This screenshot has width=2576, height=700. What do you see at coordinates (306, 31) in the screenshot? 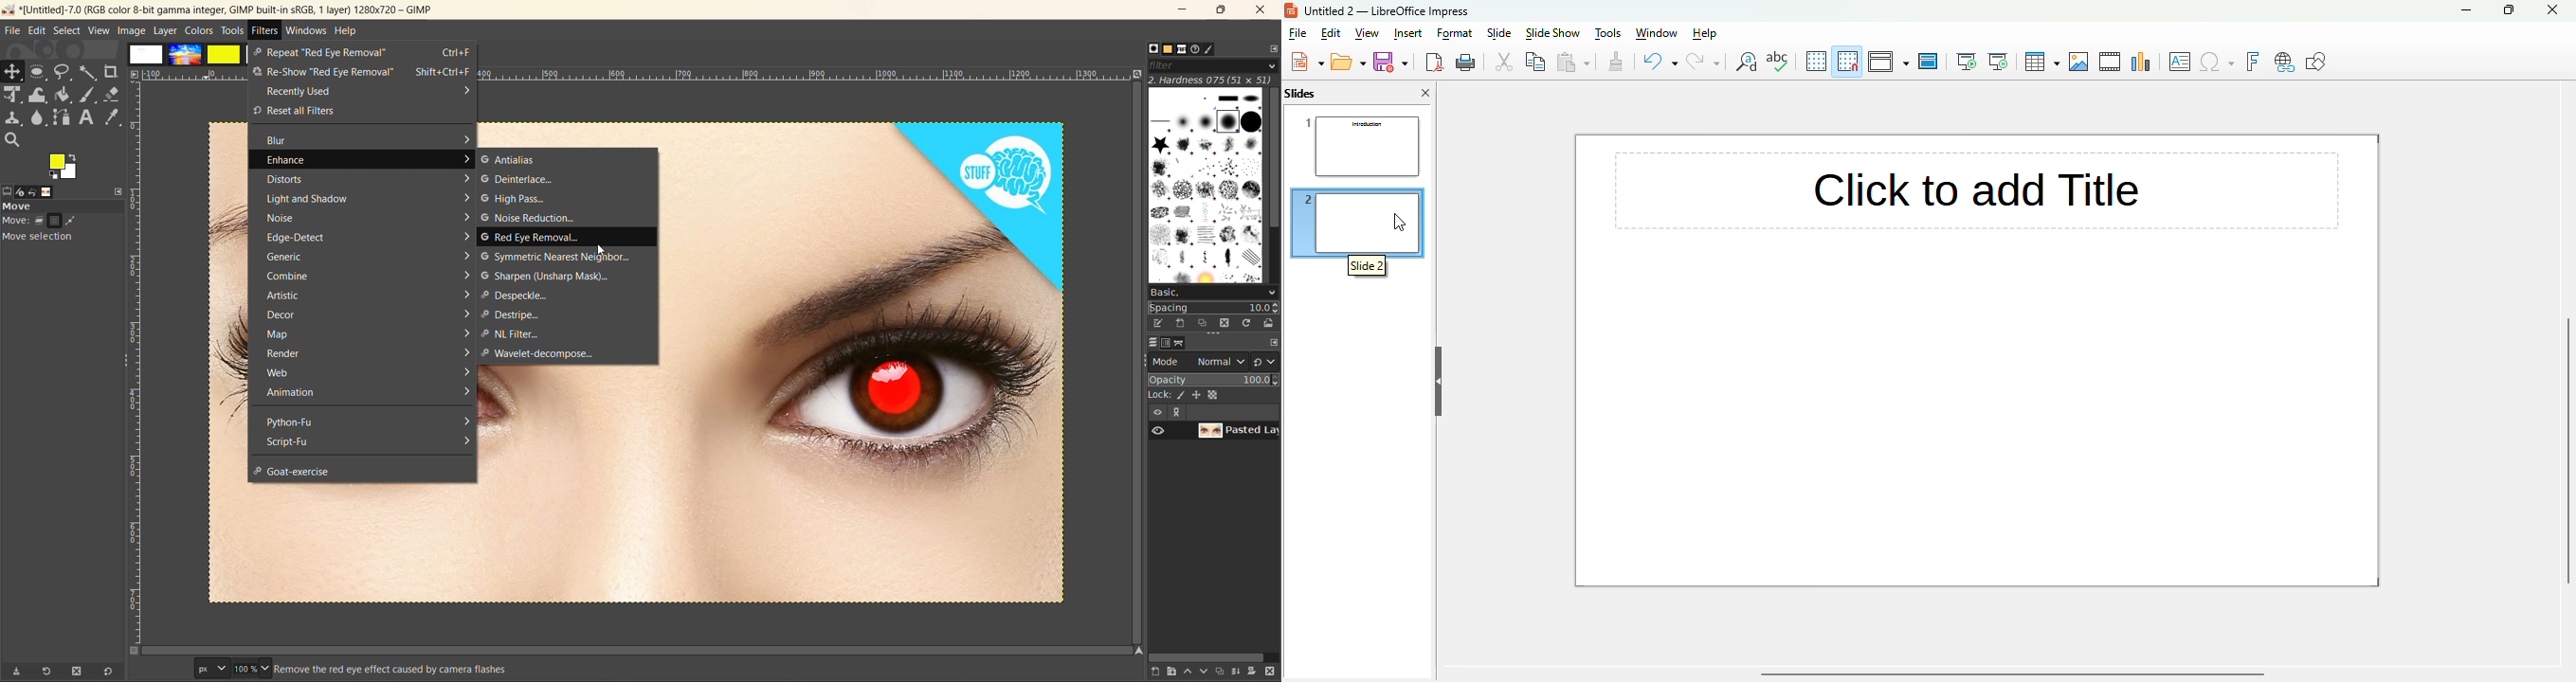
I see `windows` at bounding box center [306, 31].